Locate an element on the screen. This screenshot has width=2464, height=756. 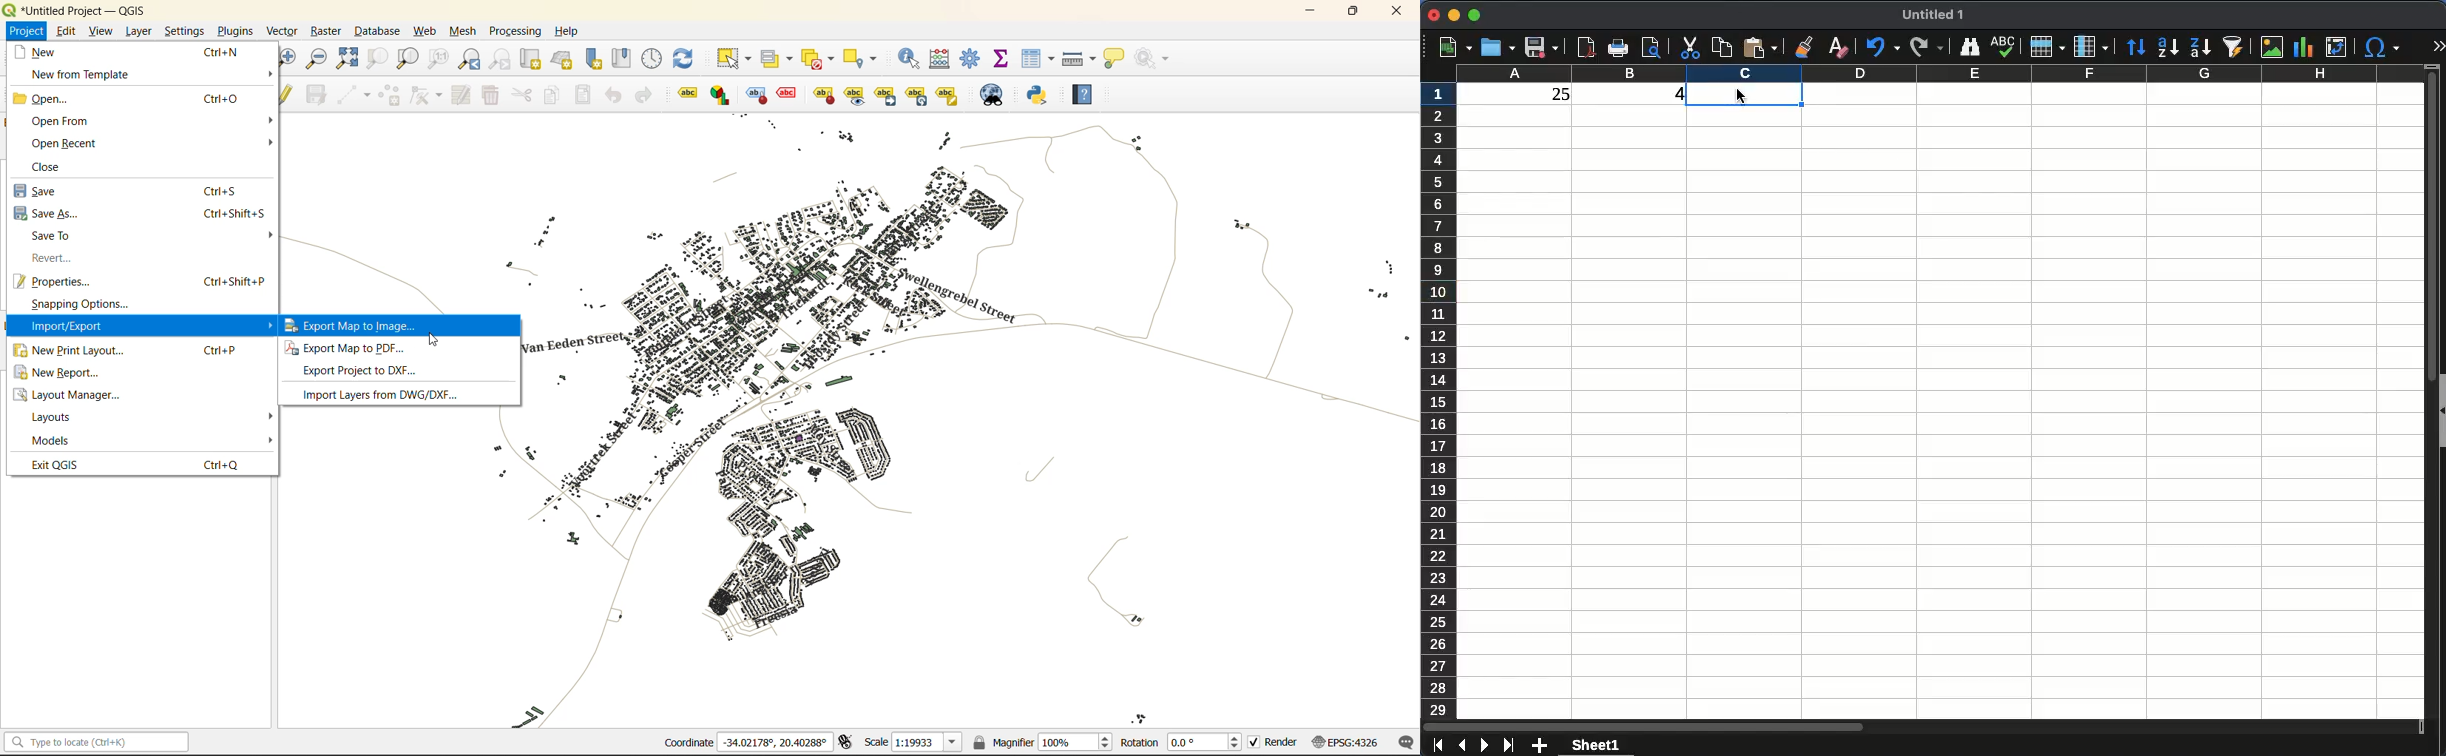
plugins is located at coordinates (235, 31).